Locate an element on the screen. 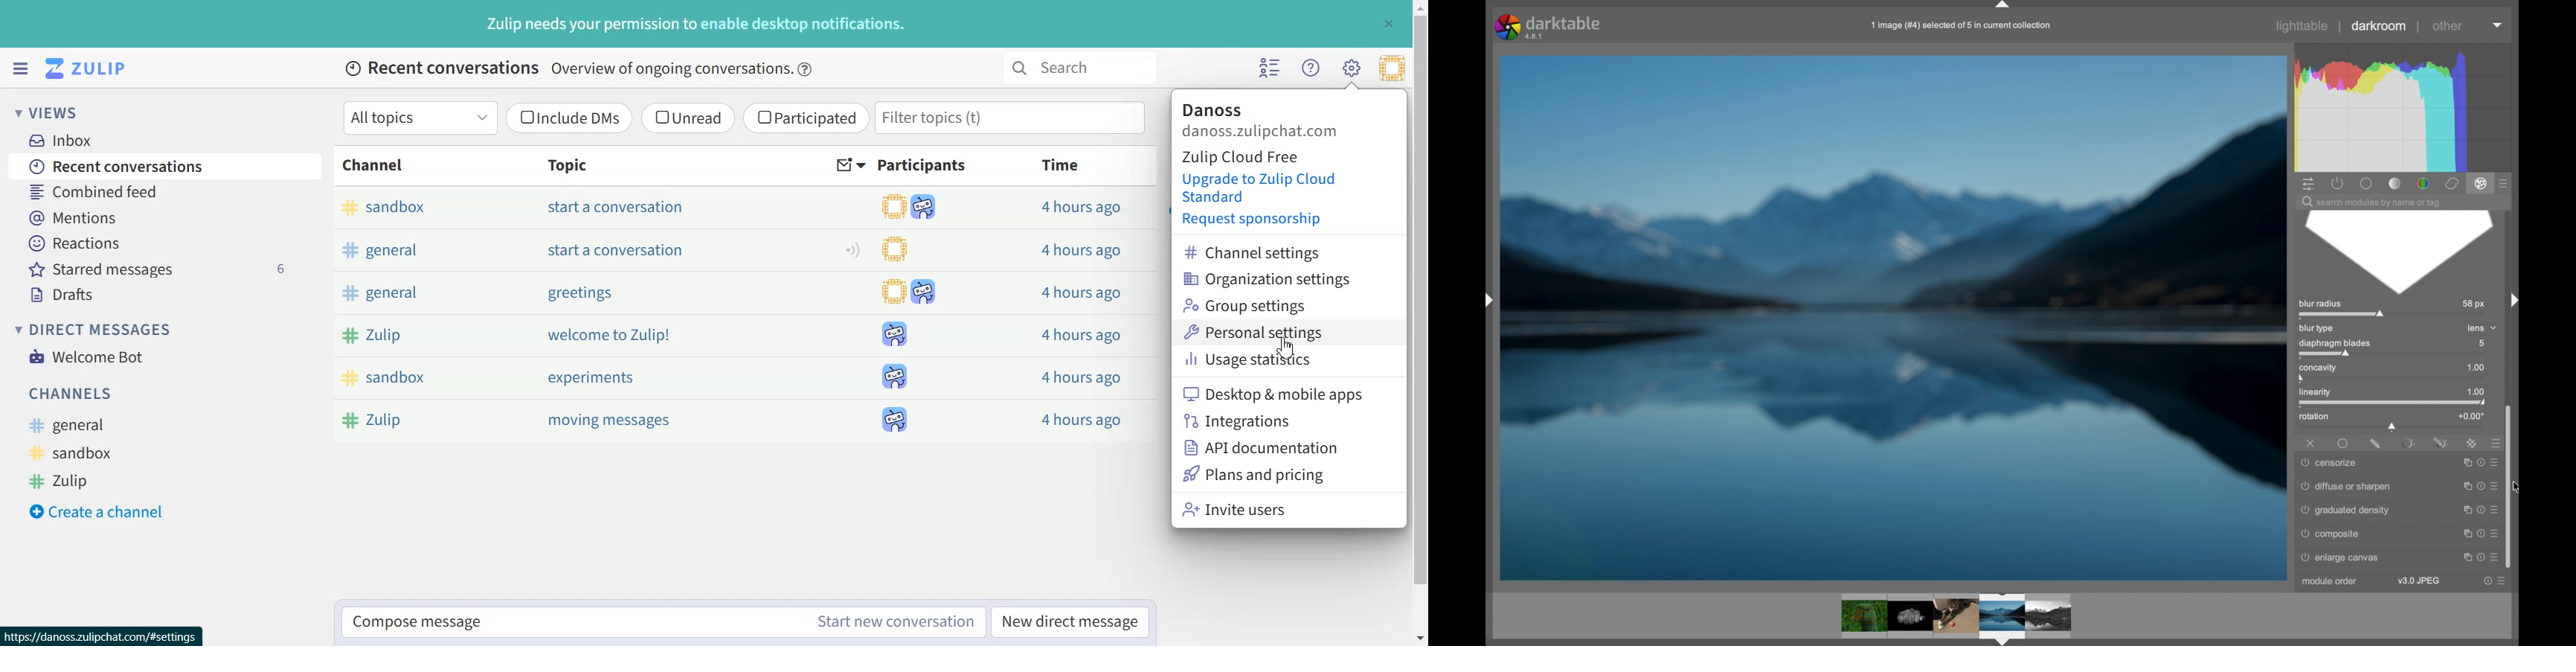 This screenshot has height=672, width=2576. uniformly is located at coordinates (2344, 444).